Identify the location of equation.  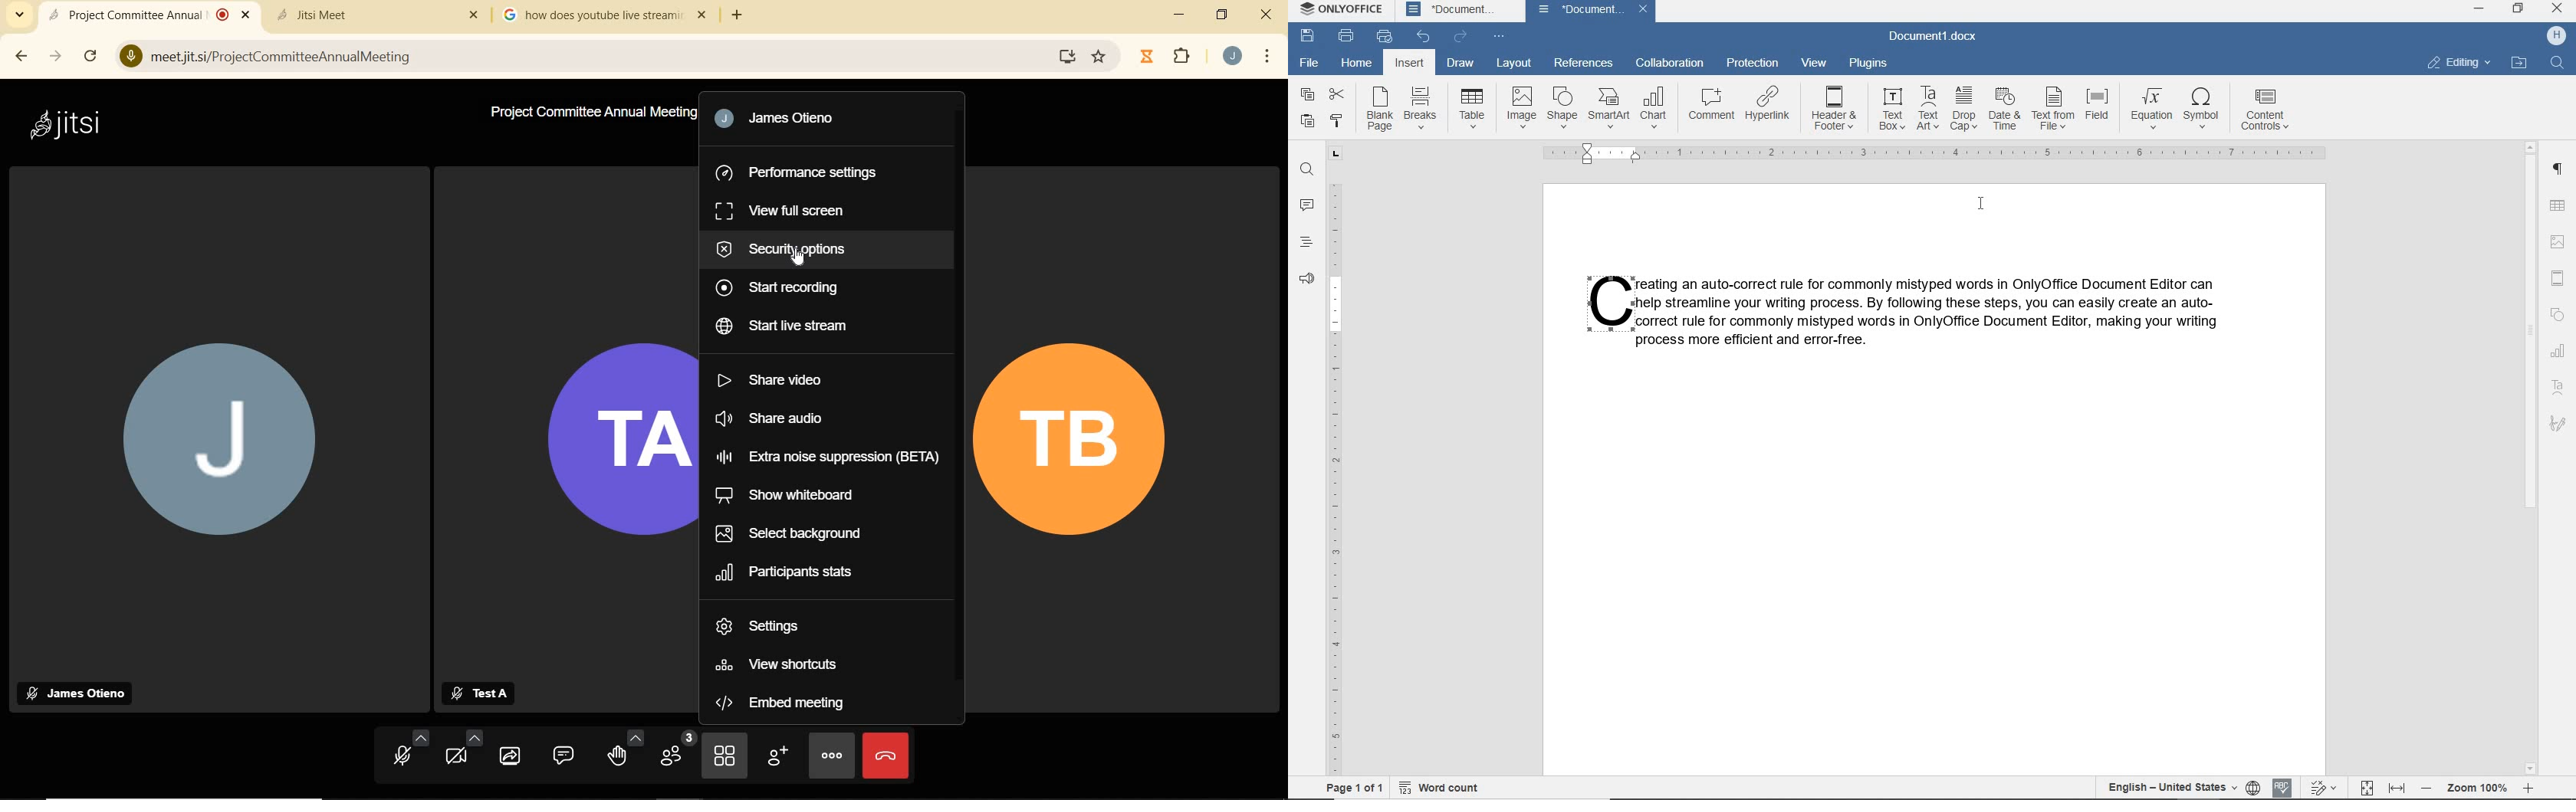
(2149, 110).